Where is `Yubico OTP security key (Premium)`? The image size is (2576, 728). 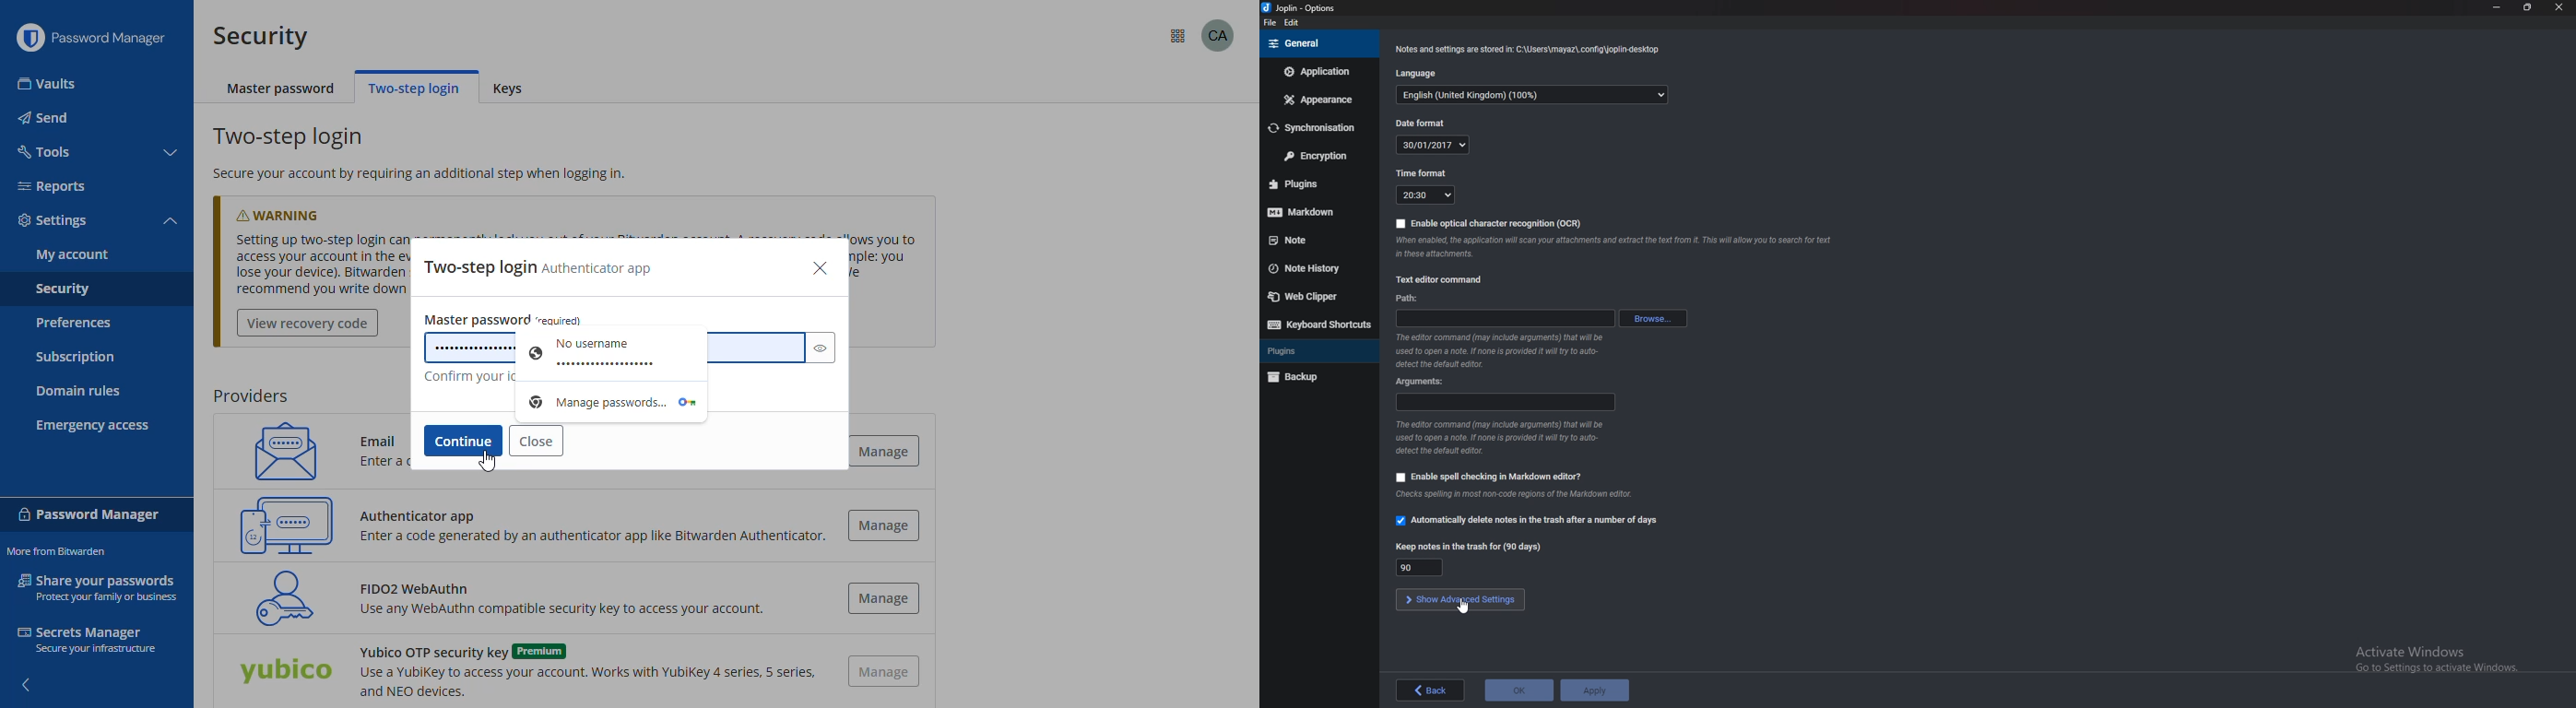
Yubico OTP security key (Premium) is located at coordinates (285, 673).